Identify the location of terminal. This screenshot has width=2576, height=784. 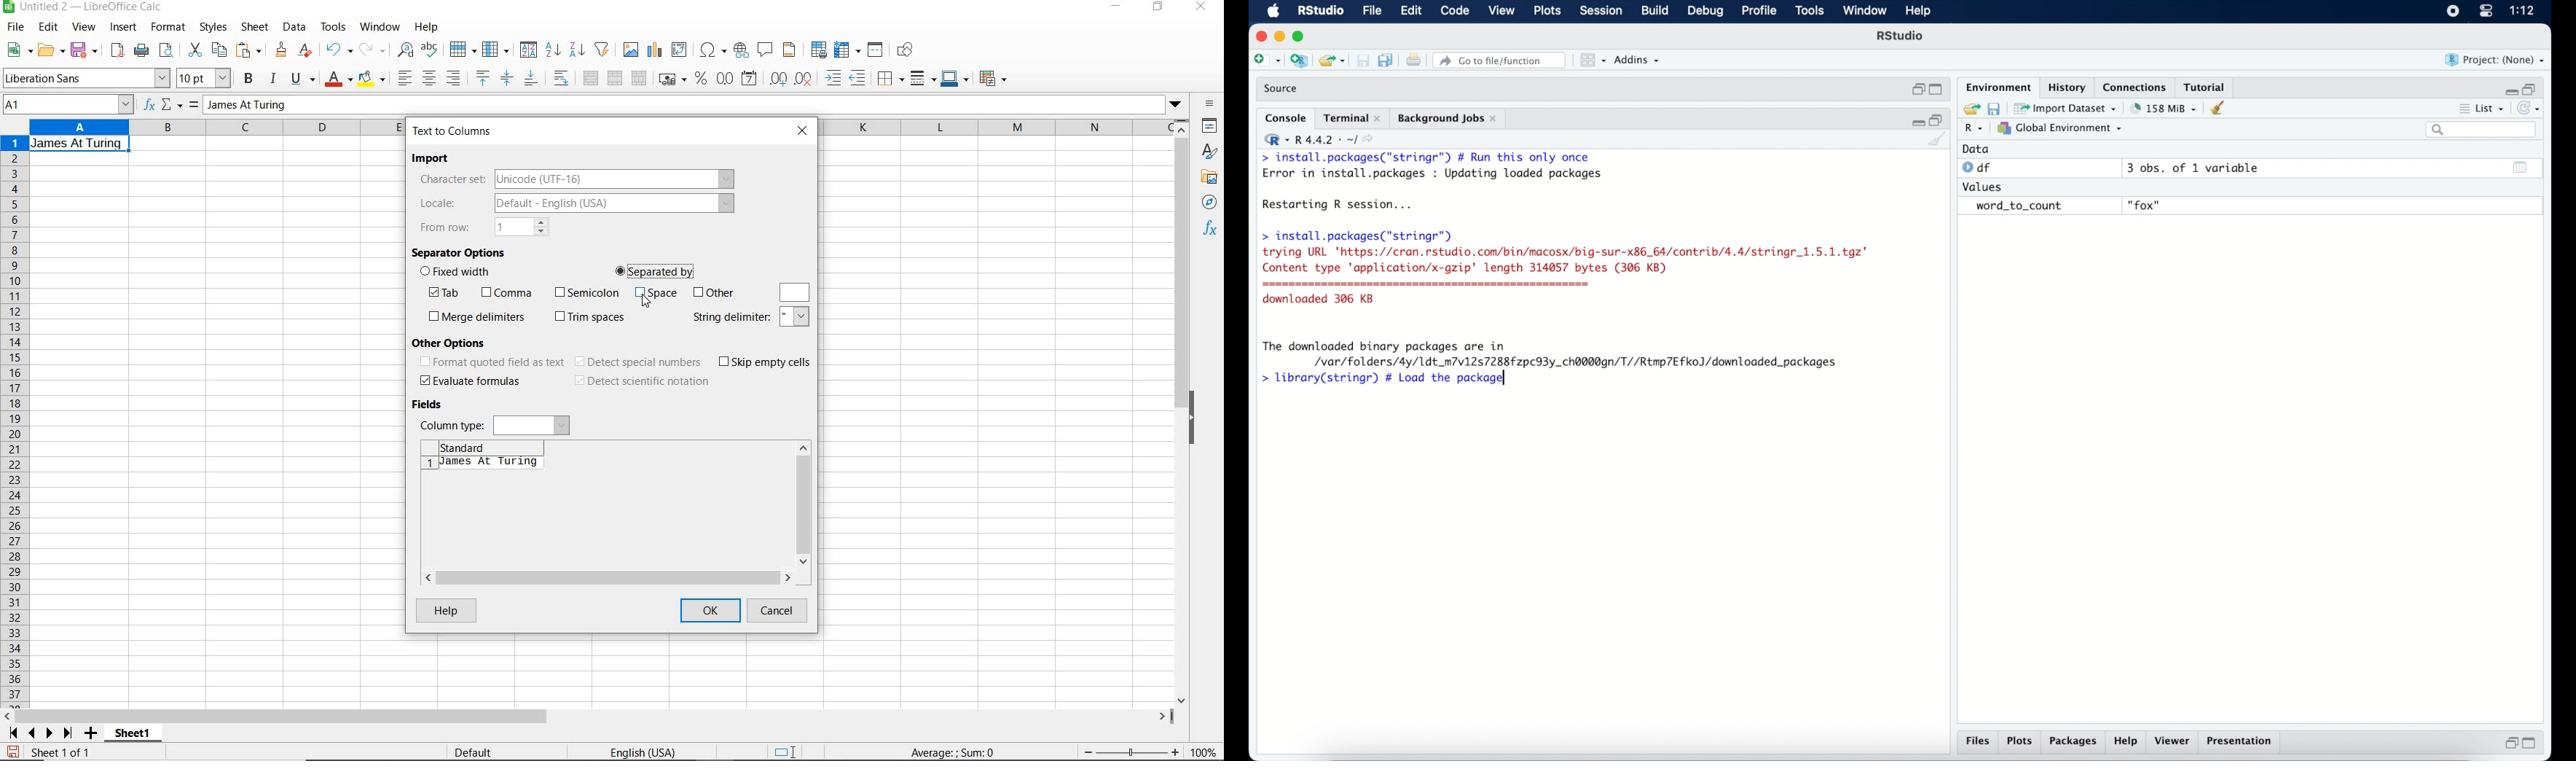
(1352, 118).